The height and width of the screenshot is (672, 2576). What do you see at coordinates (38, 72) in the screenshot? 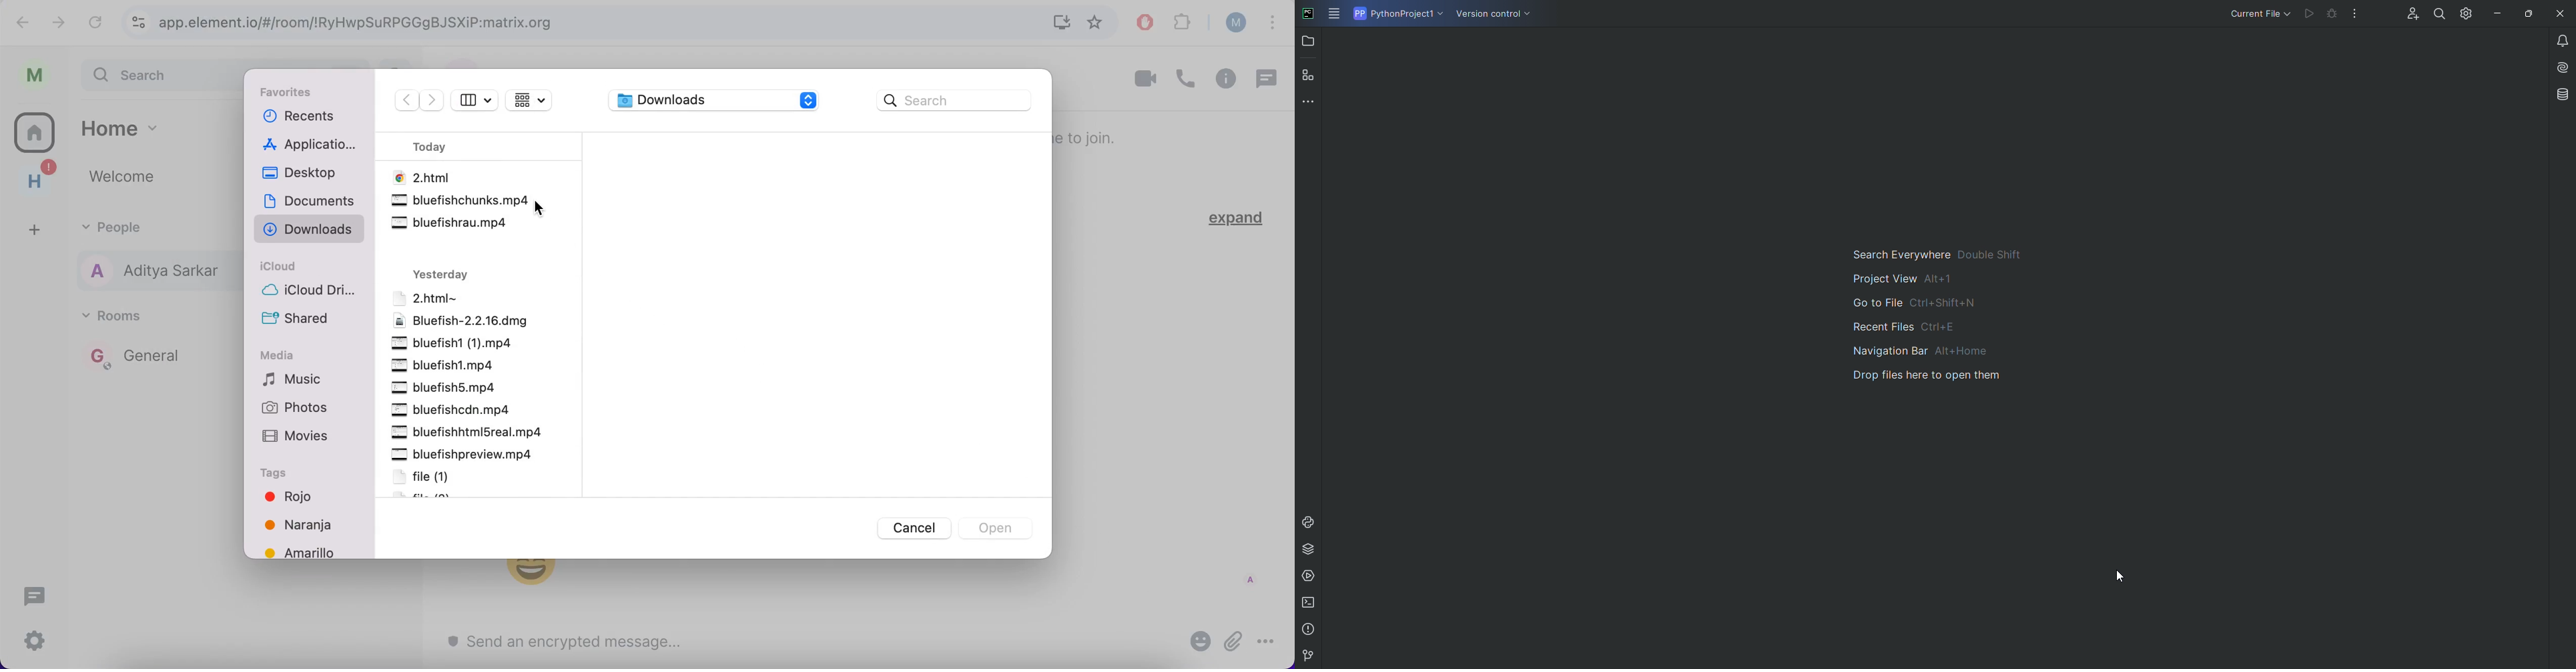
I see `profile` at bounding box center [38, 72].